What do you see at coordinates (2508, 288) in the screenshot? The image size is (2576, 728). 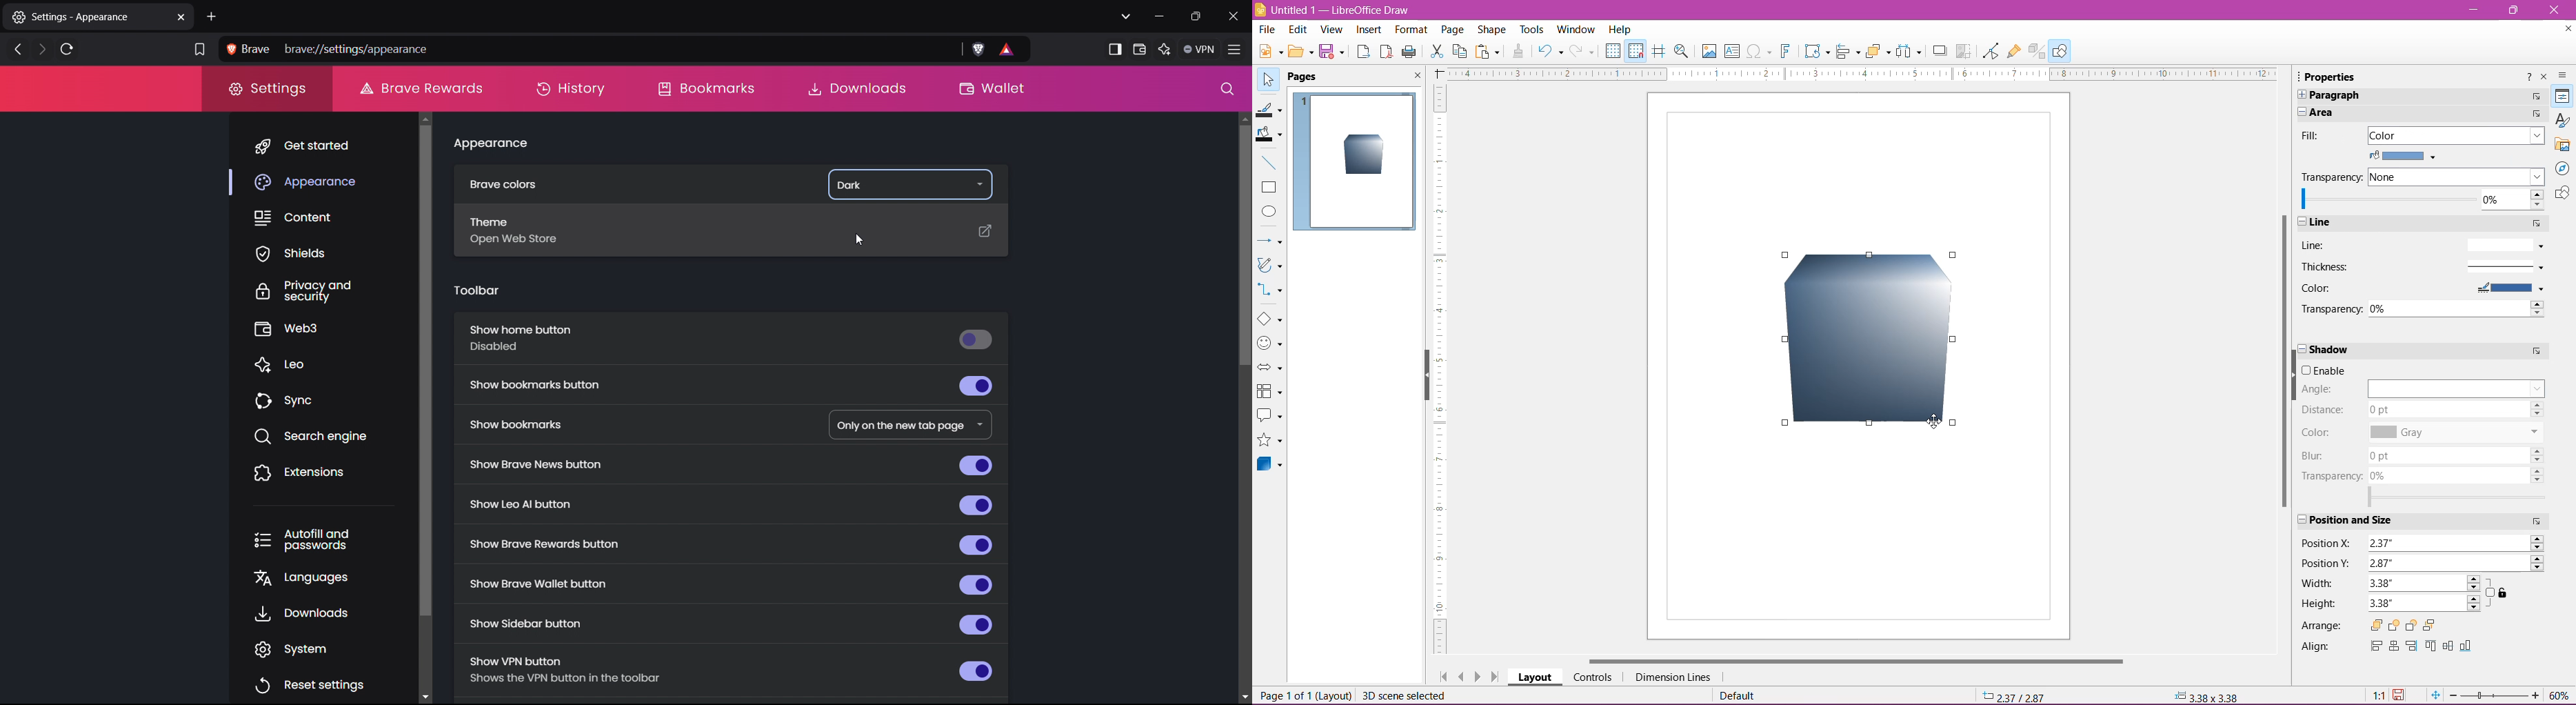 I see `Select Line Color` at bounding box center [2508, 288].